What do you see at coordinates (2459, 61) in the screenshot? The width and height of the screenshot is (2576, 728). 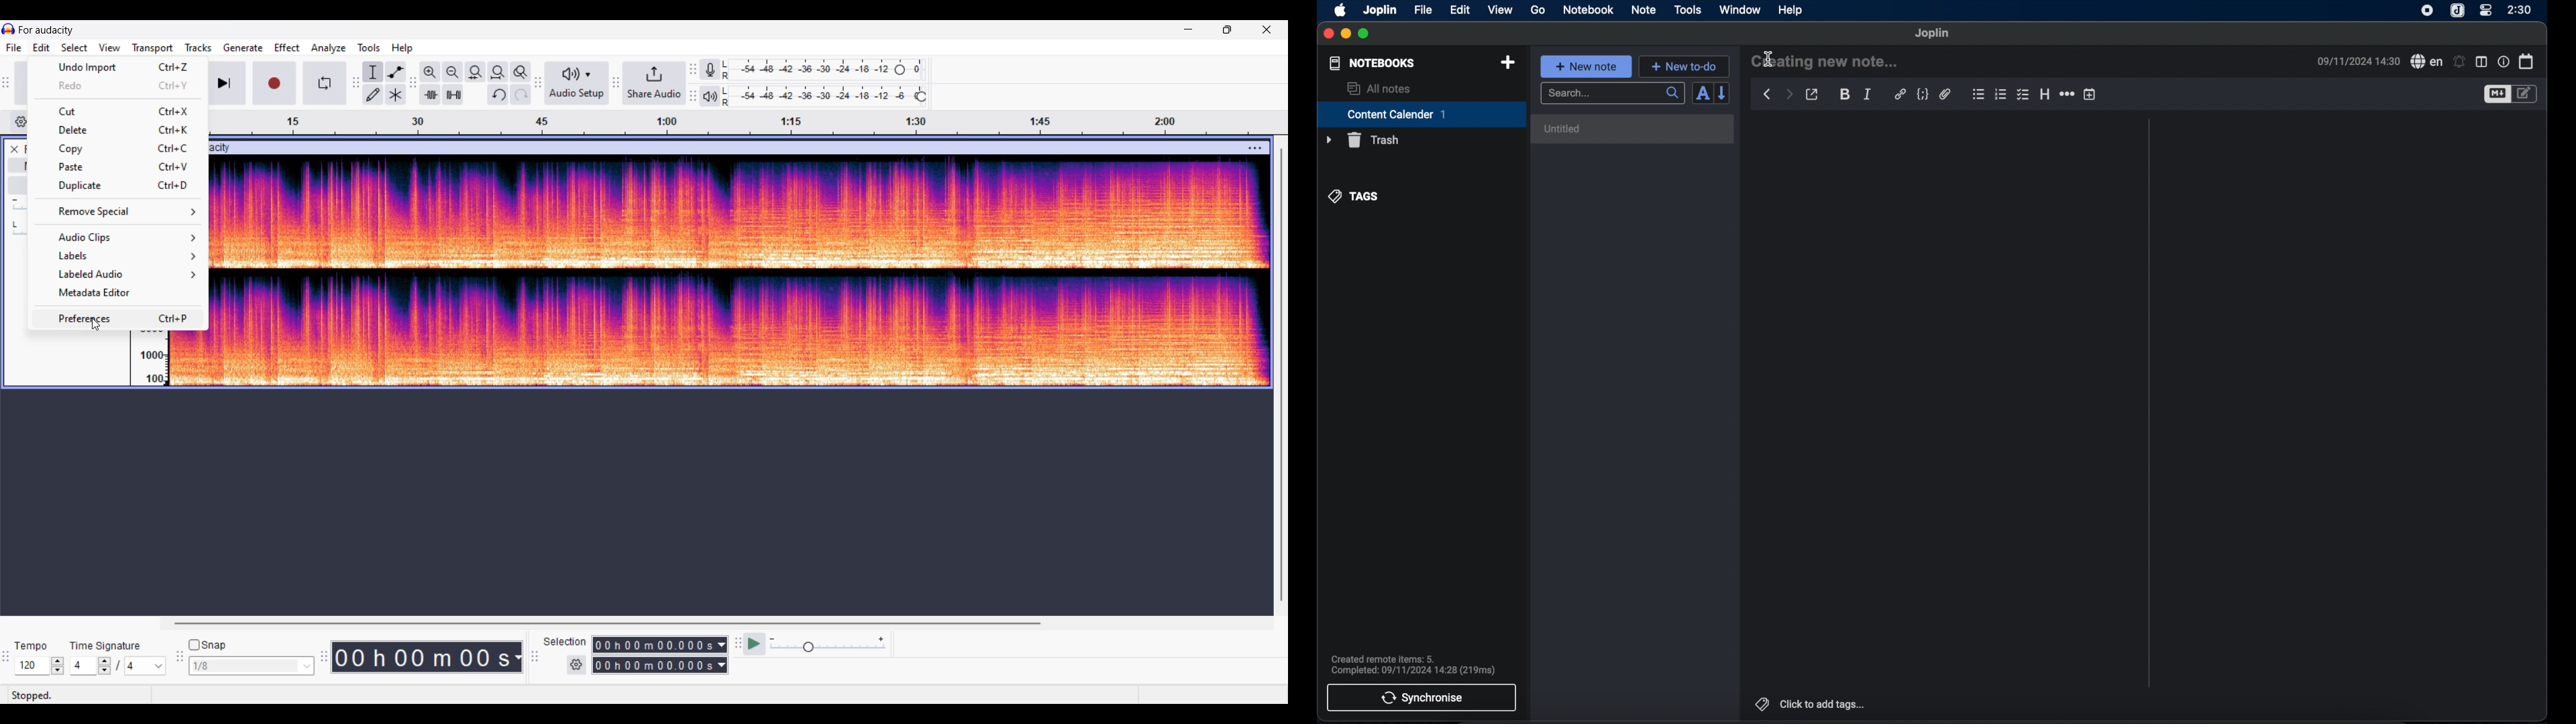 I see `setalarm` at bounding box center [2459, 61].